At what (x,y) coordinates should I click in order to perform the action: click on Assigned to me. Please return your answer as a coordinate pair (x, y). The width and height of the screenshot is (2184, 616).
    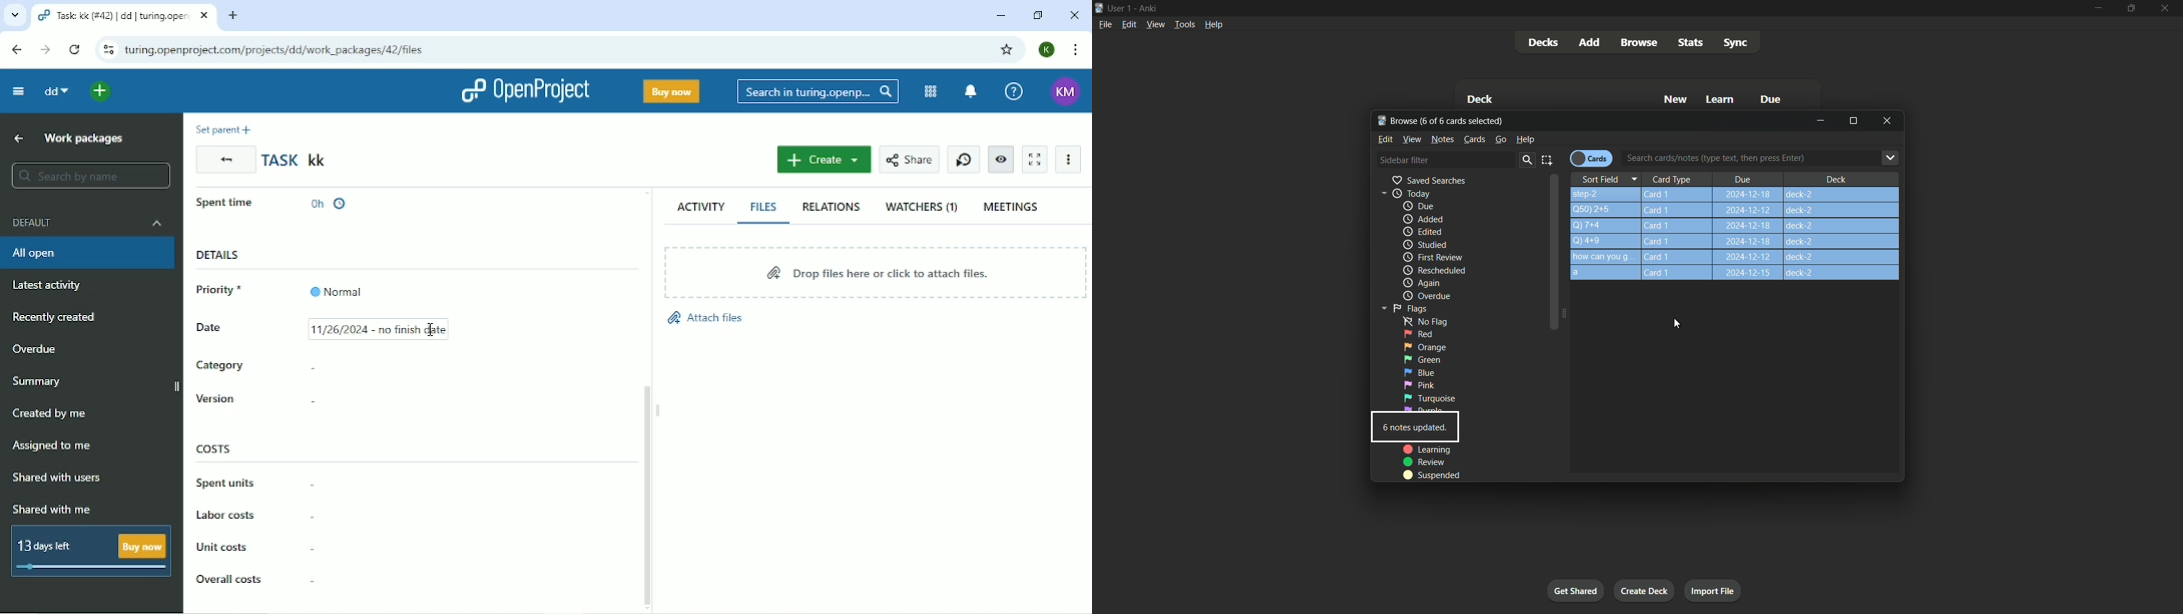
    Looking at the image, I should click on (51, 445).